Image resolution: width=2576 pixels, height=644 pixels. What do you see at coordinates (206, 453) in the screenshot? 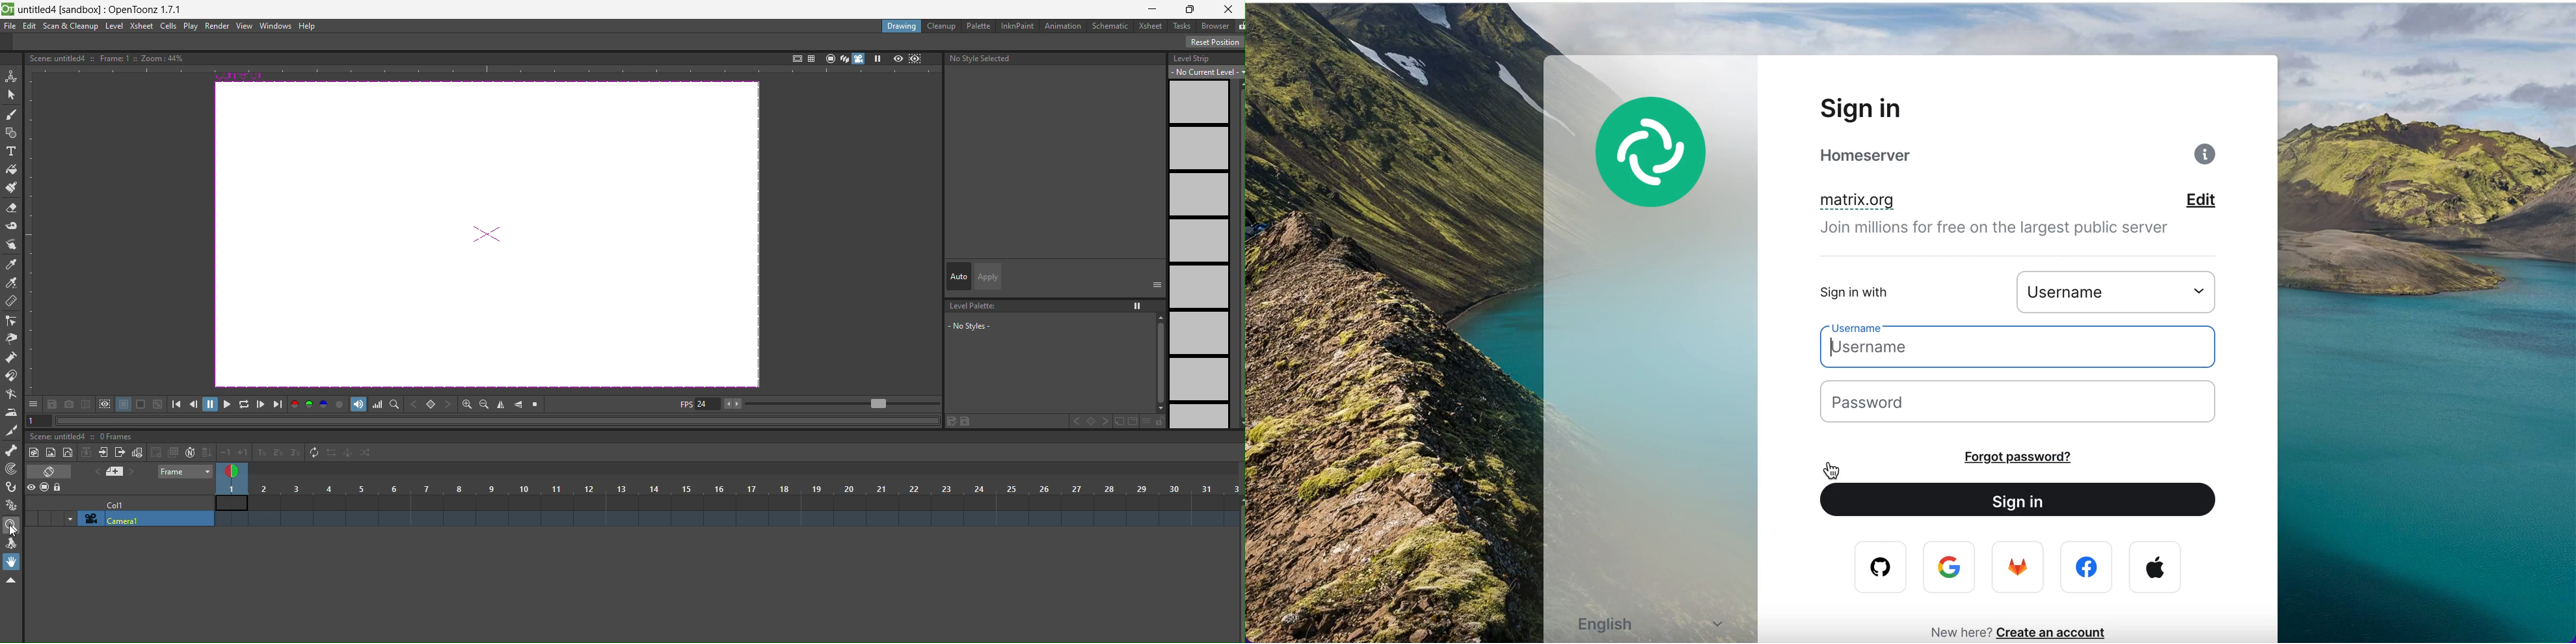
I see `` at bounding box center [206, 453].